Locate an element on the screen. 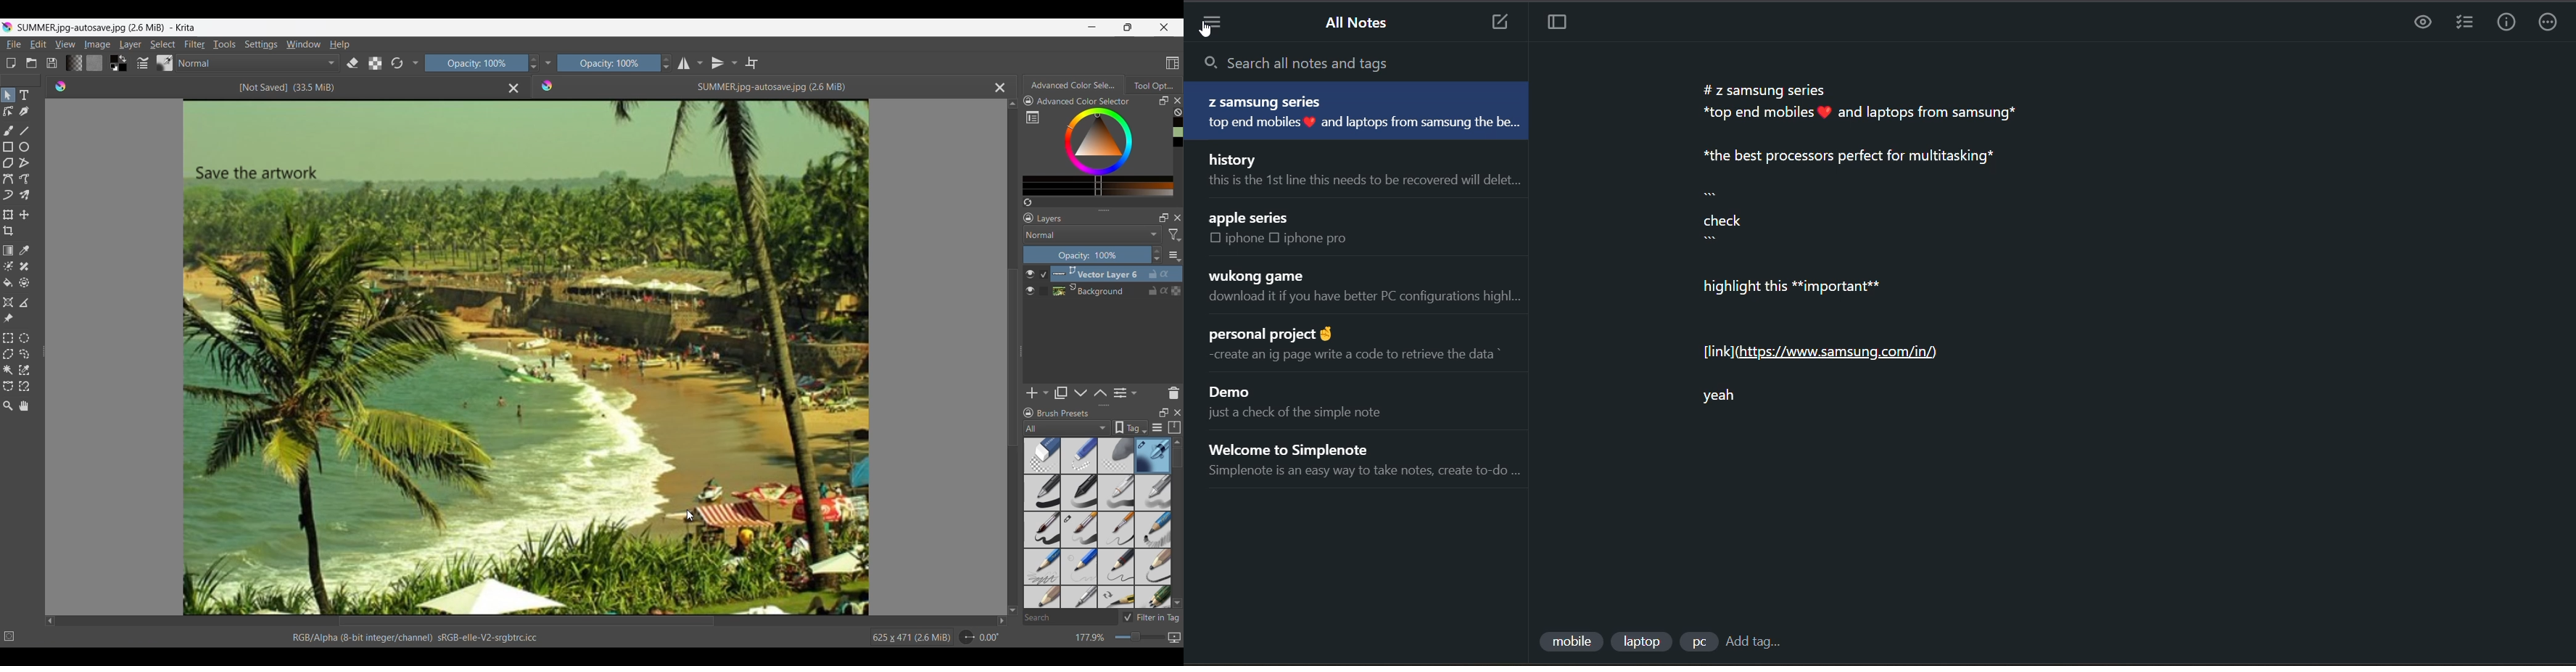 Image resolution: width=2576 pixels, height=672 pixels. Show full color setting in separate window is located at coordinates (1033, 117).